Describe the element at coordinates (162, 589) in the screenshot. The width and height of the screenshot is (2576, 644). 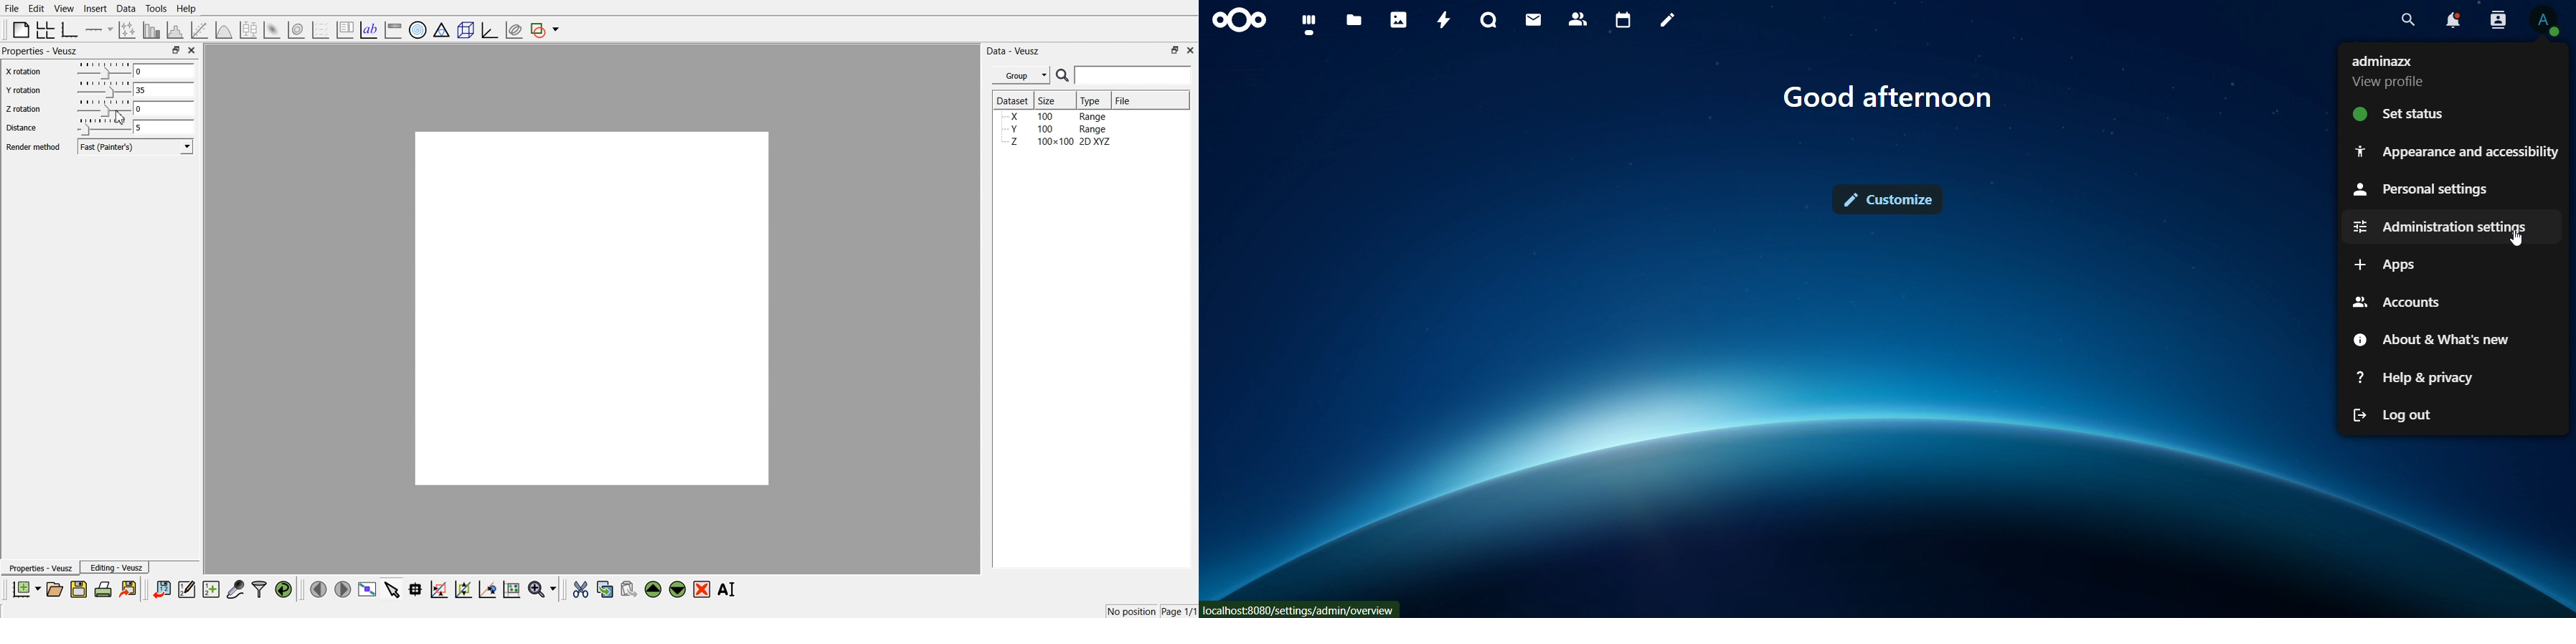
I see `Import dataset from veusz` at that location.